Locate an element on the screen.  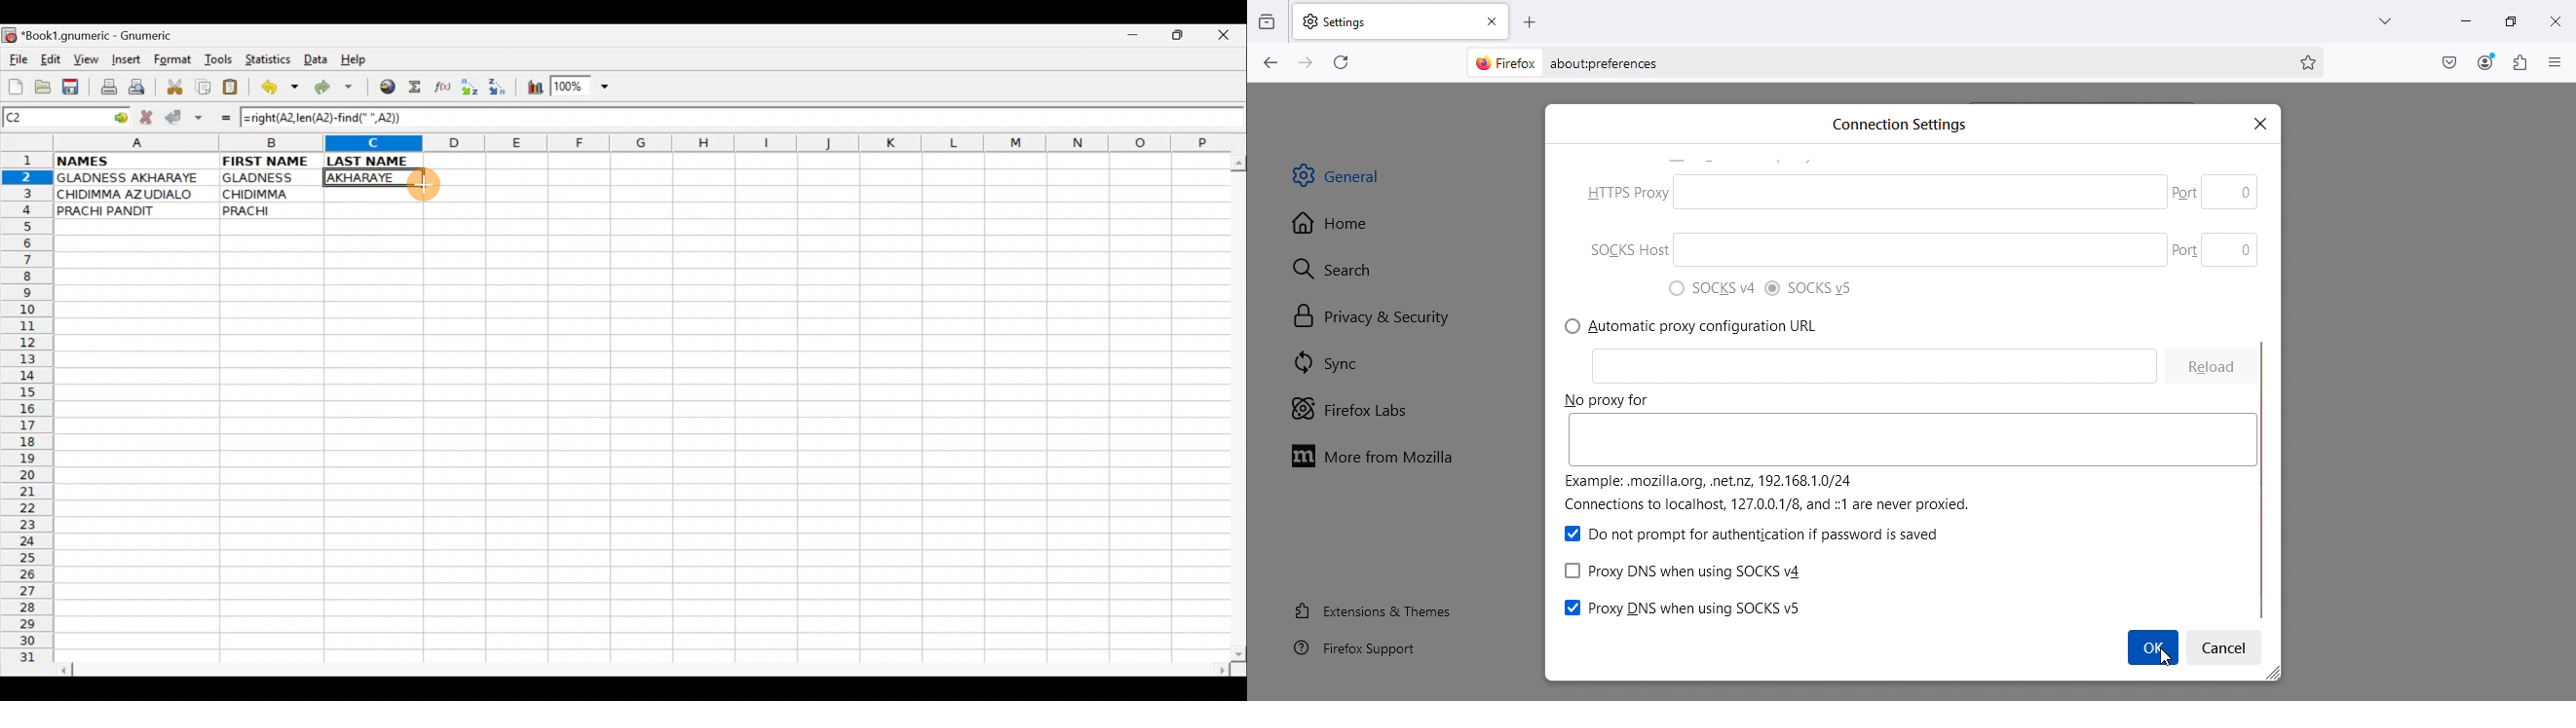
Open a new tab is located at coordinates (1531, 21).